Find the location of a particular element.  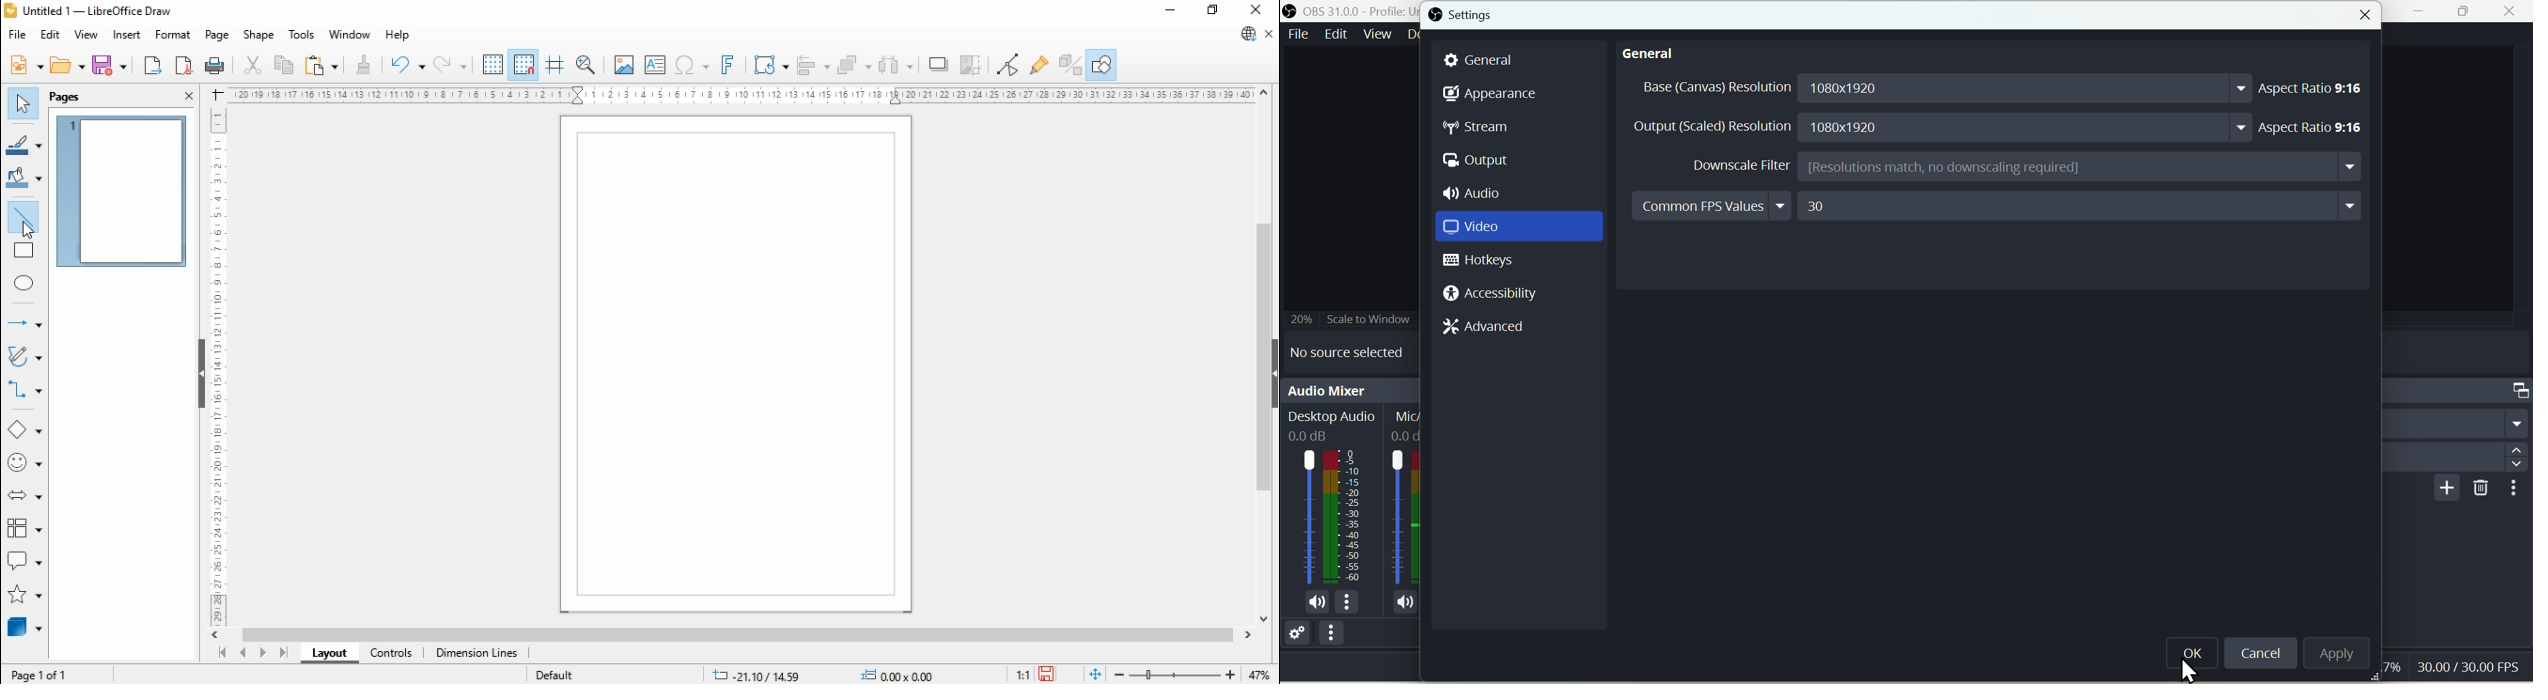

Cancel is located at coordinates (2262, 653).